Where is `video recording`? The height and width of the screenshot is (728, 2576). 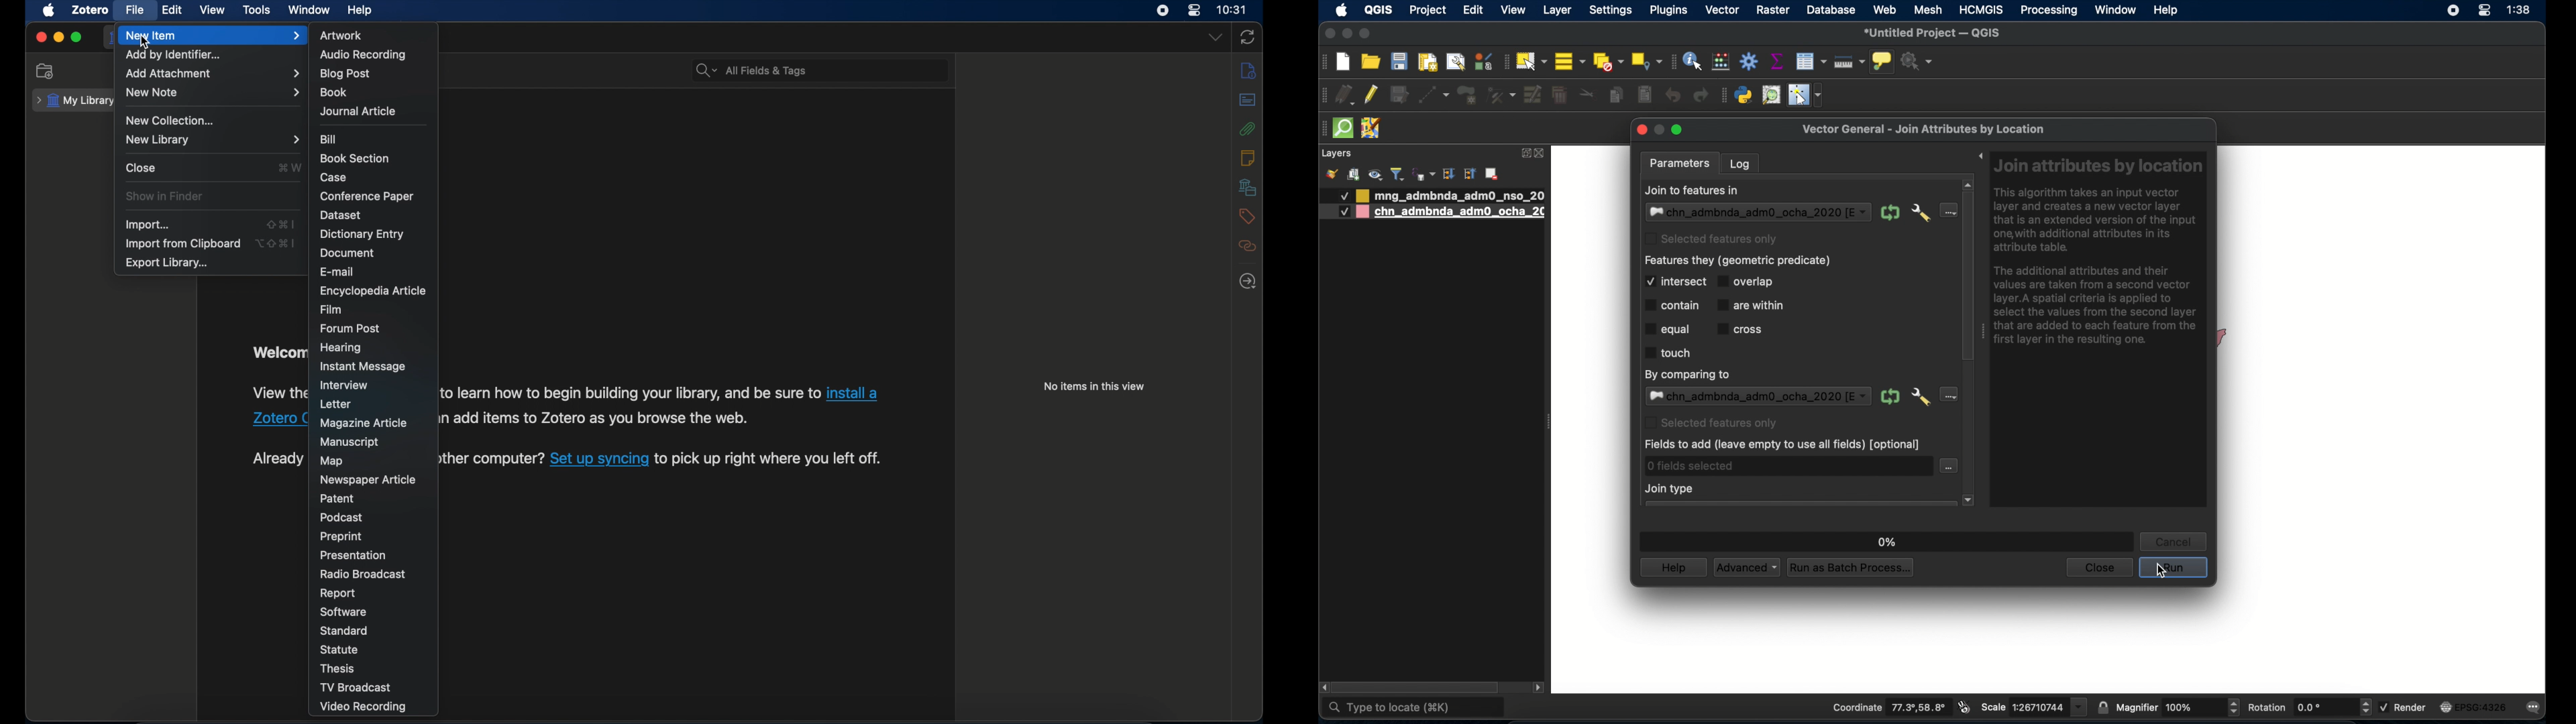 video recording is located at coordinates (362, 708).